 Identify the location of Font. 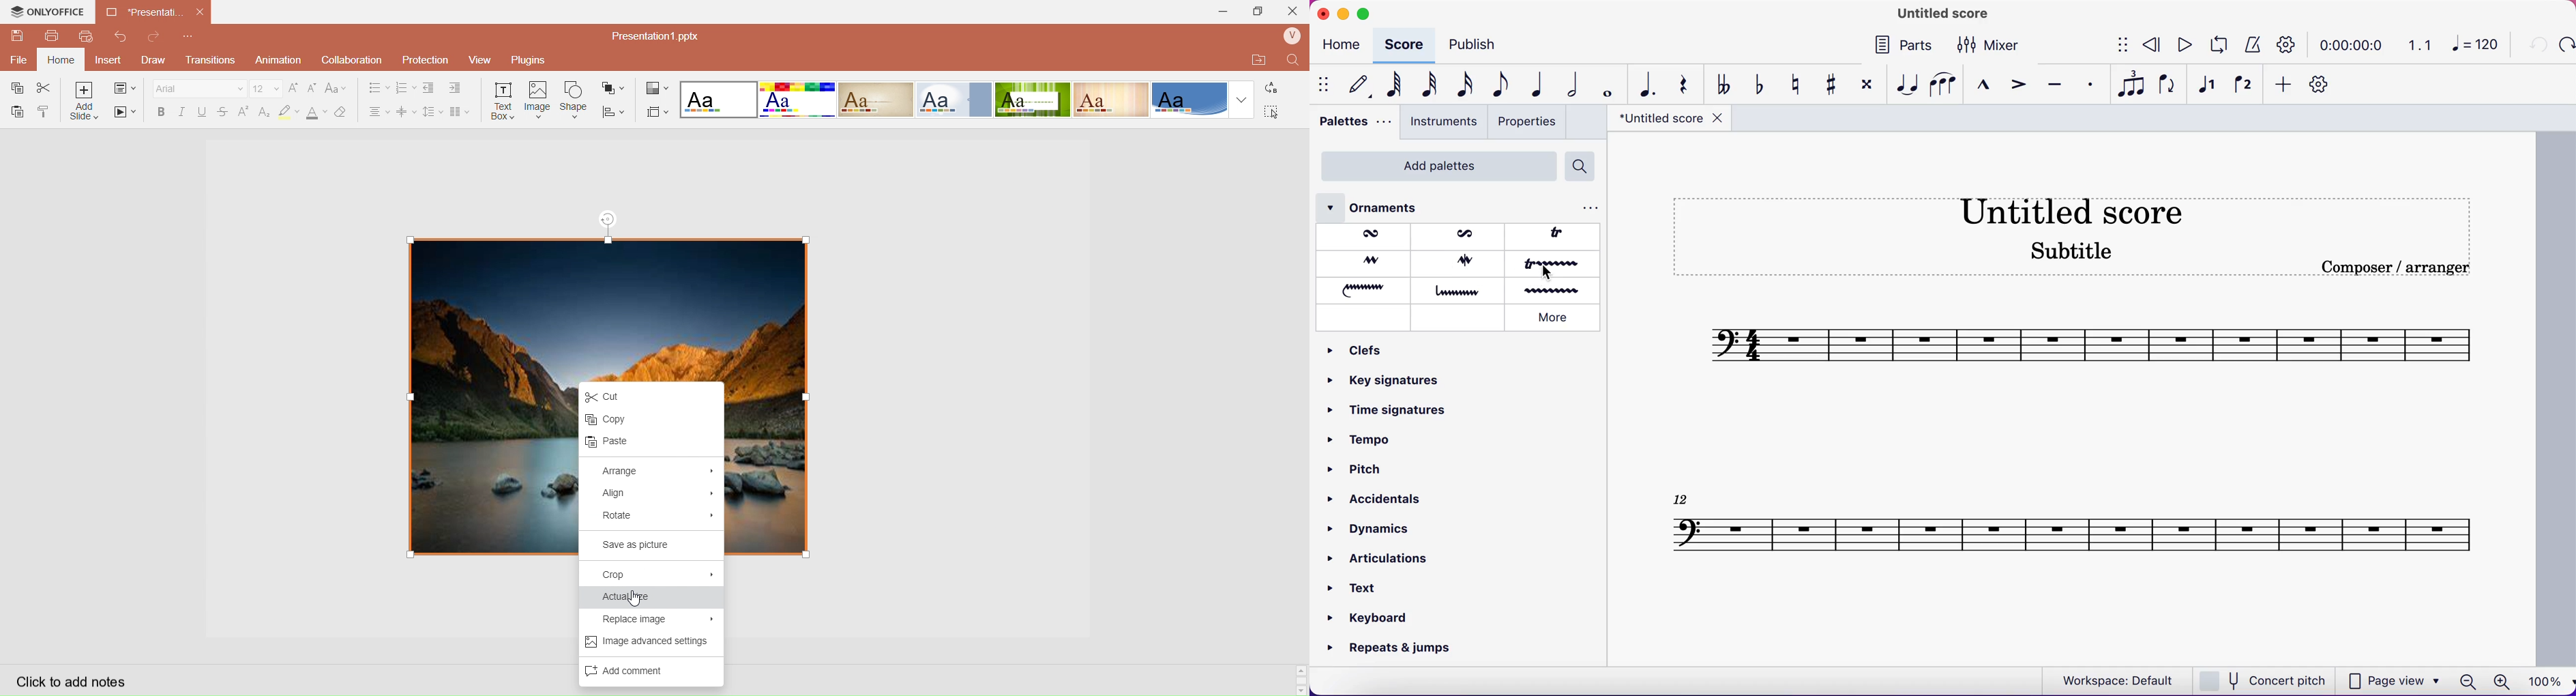
(200, 88).